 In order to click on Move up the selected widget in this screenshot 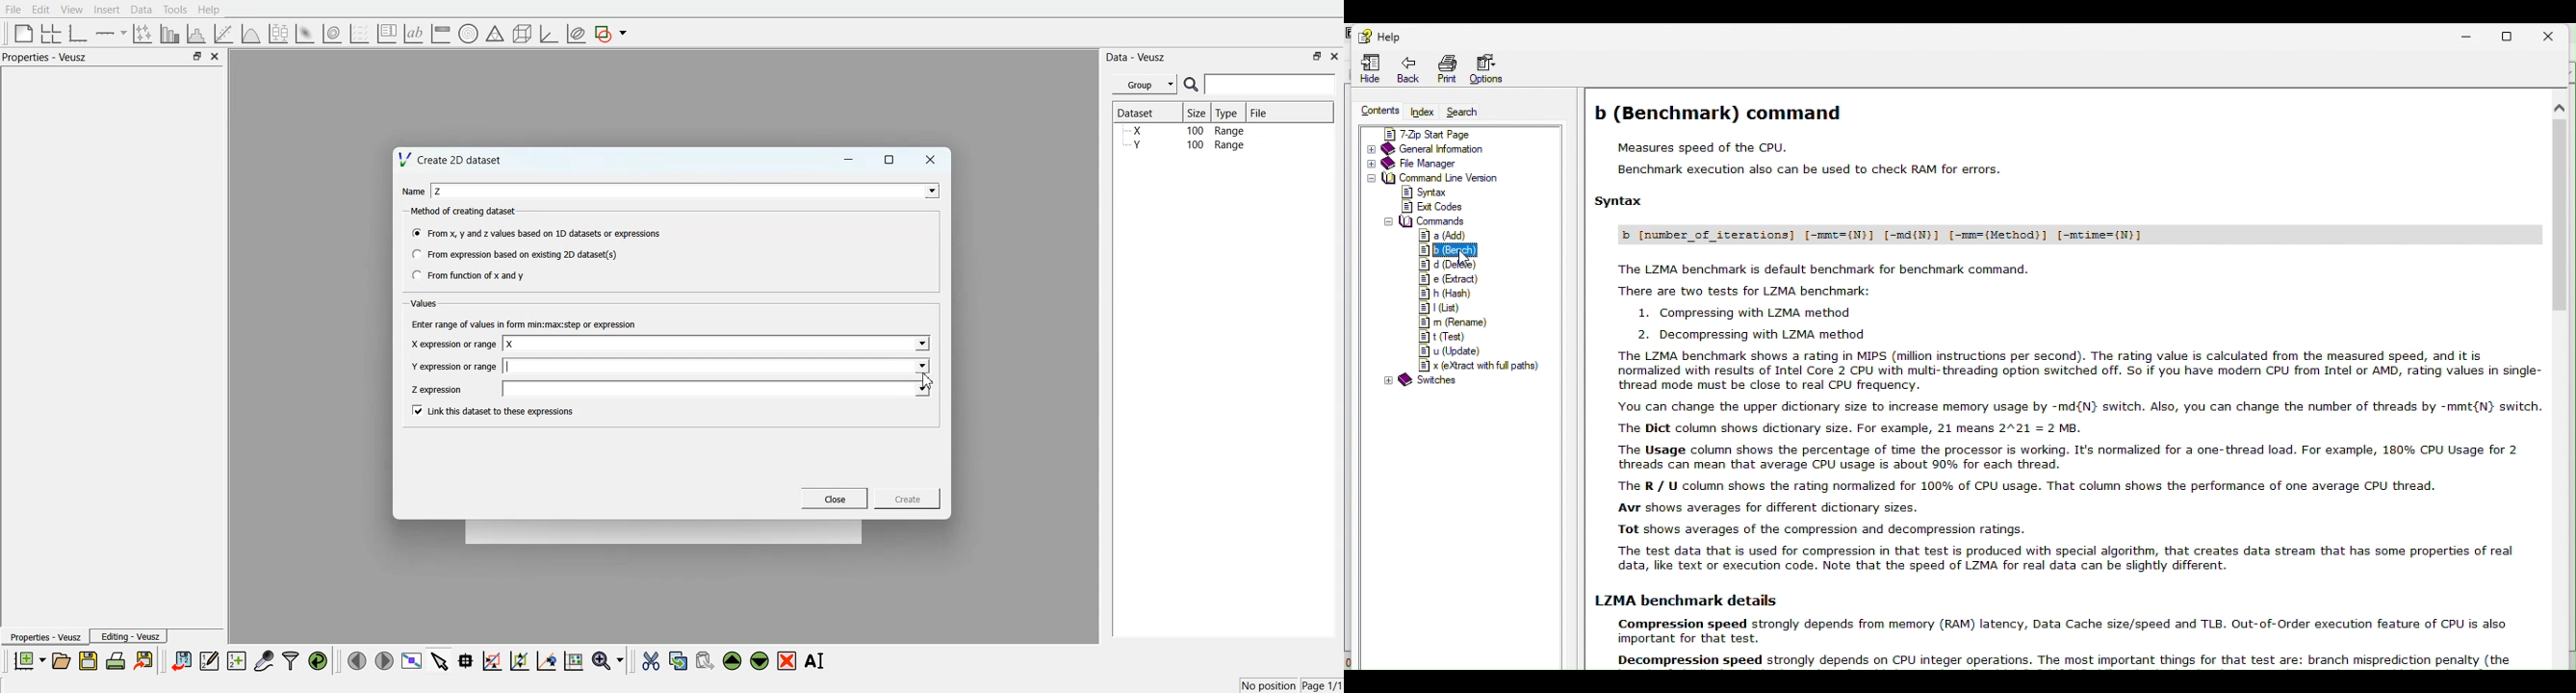, I will do `click(733, 661)`.